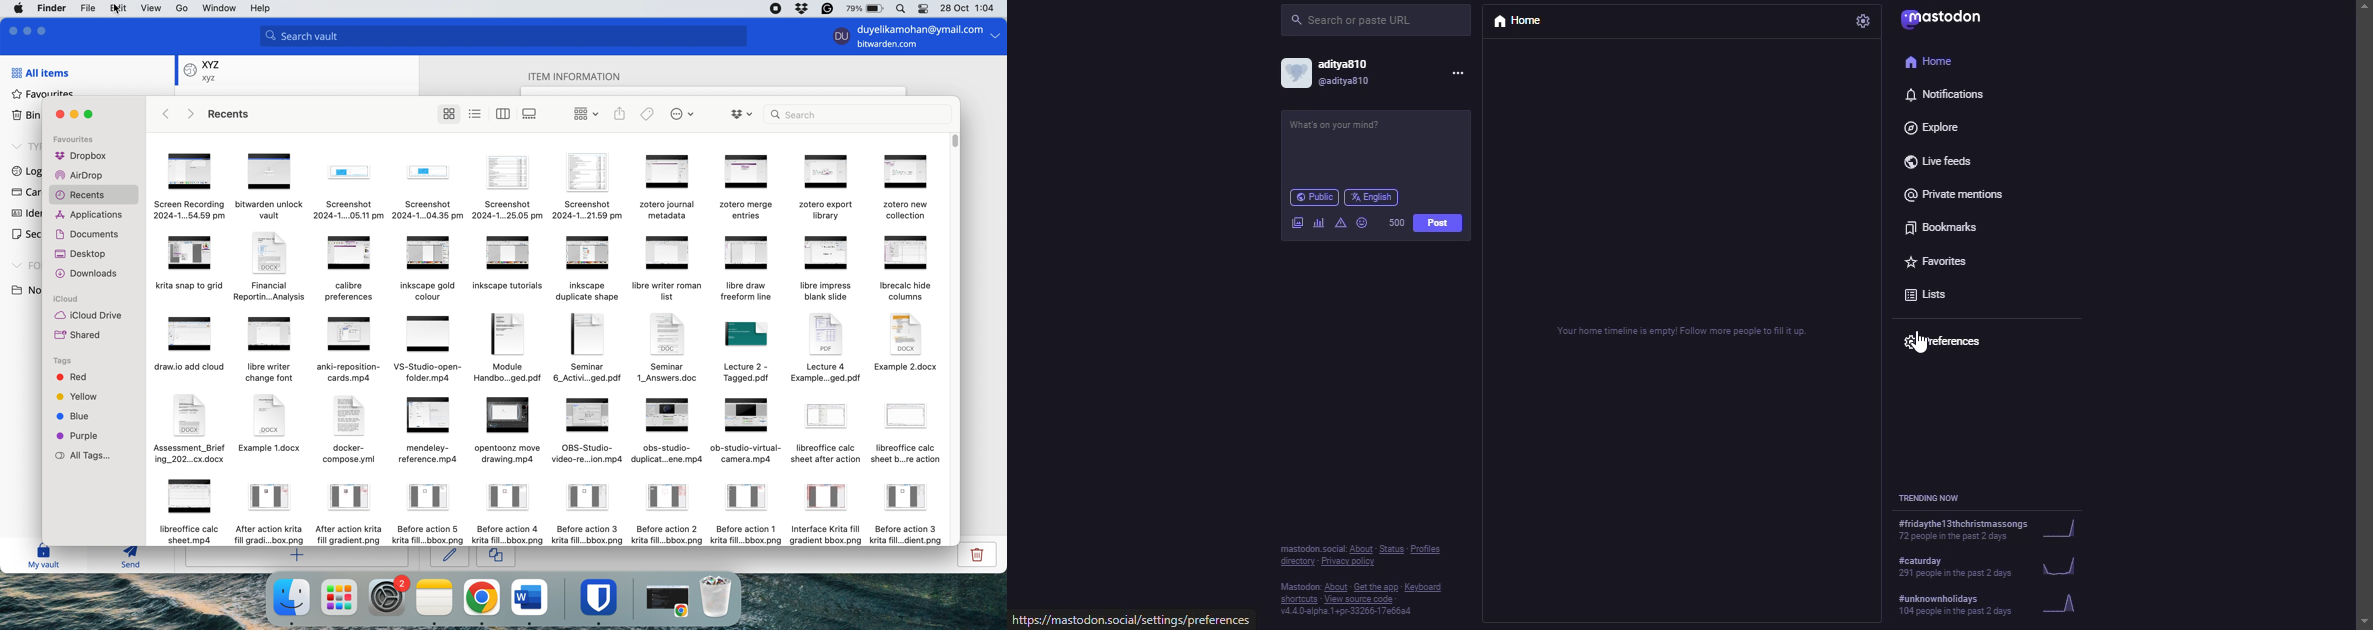 This screenshot has width=2380, height=644. What do you see at coordinates (1998, 564) in the screenshot?
I see `trending` at bounding box center [1998, 564].